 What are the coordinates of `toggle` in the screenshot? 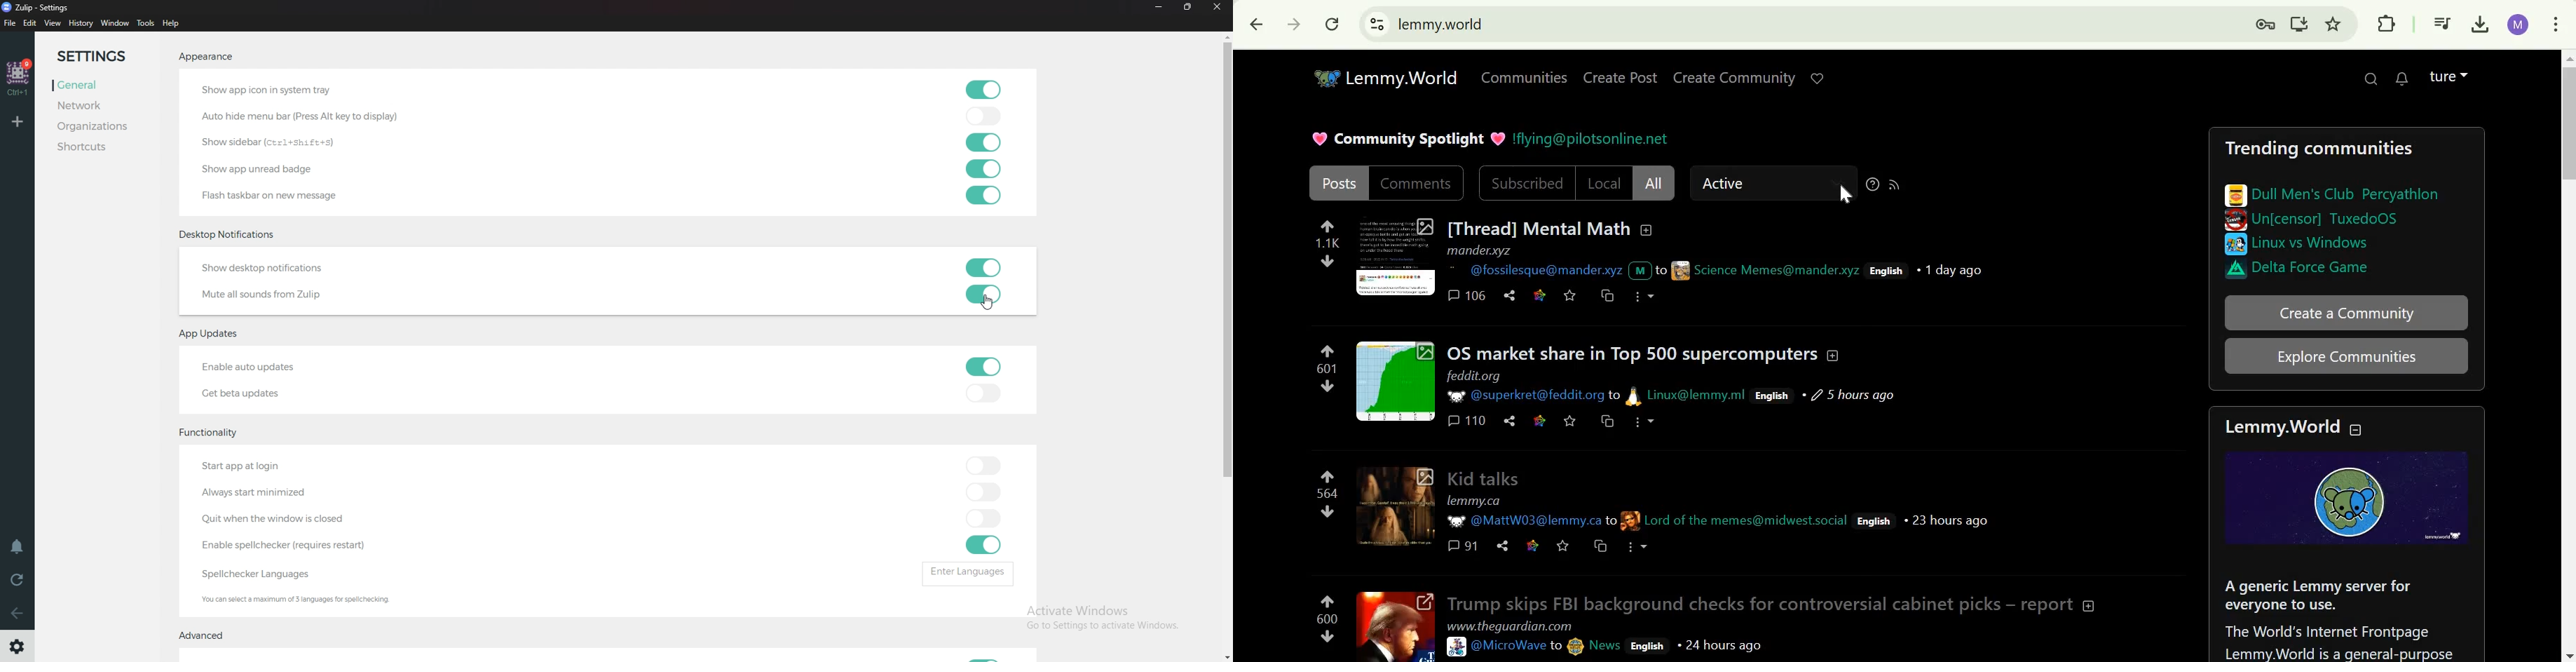 It's located at (984, 545).